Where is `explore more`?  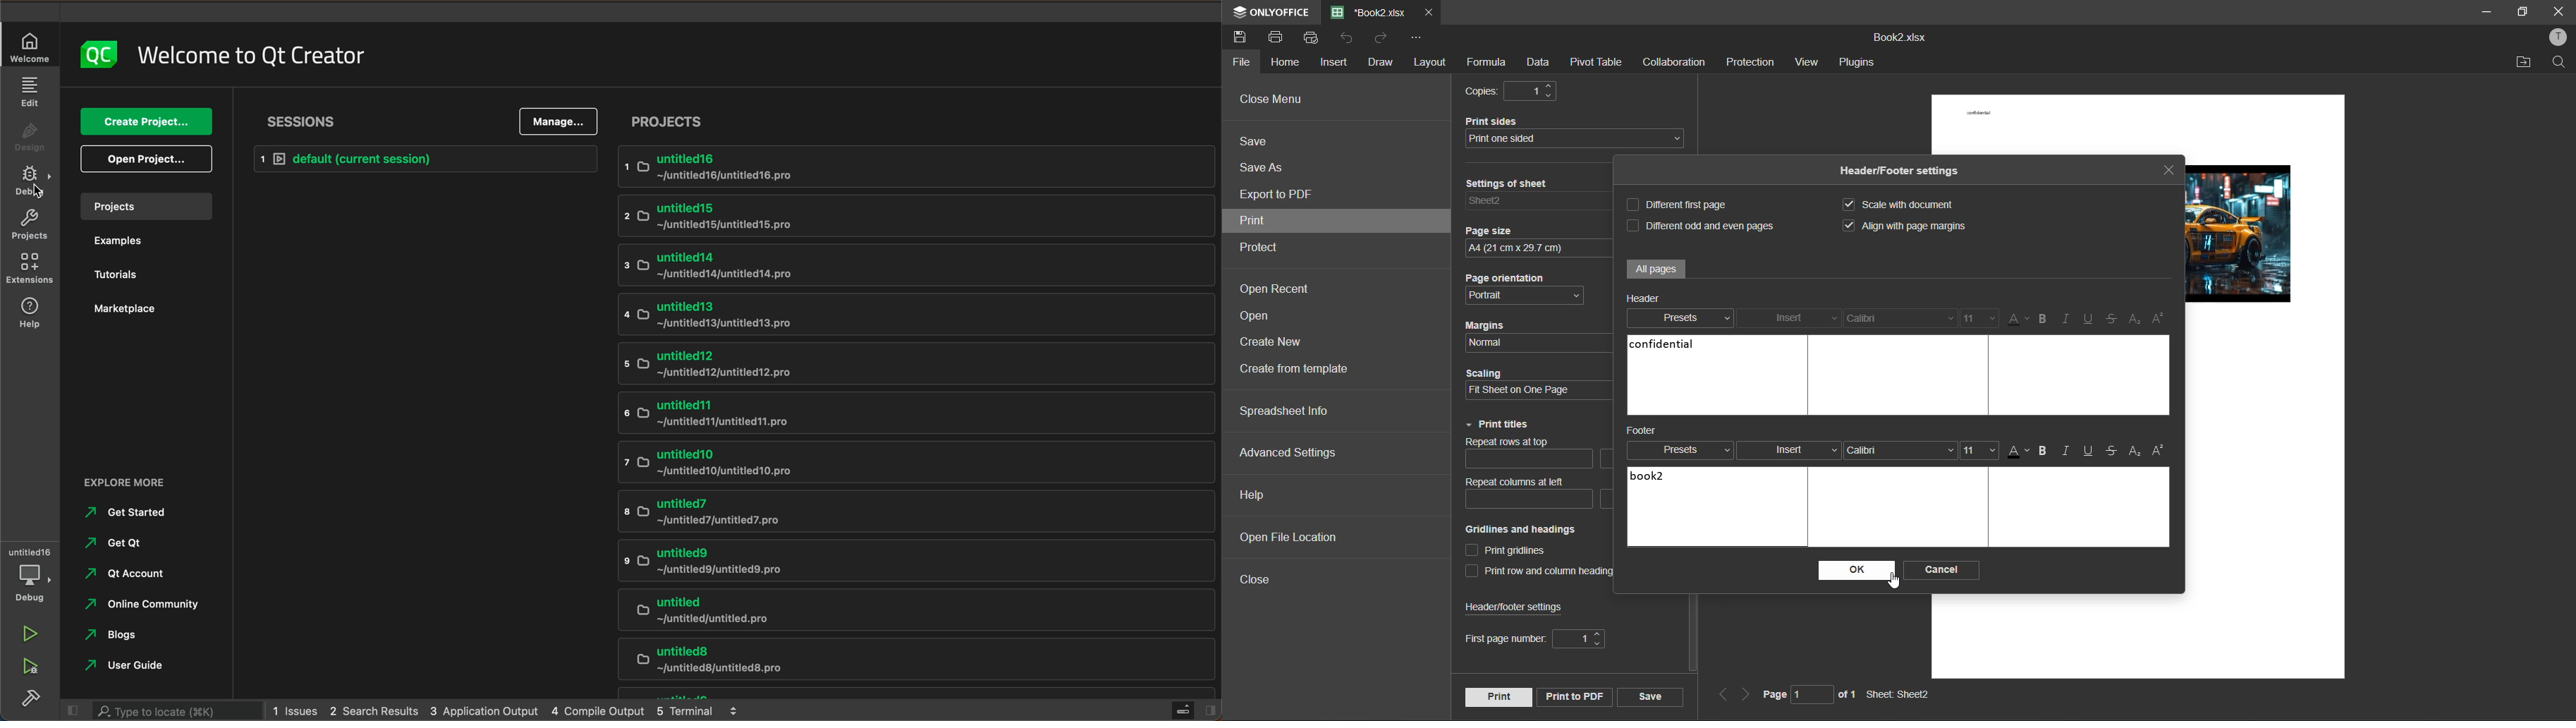 explore more is located at coordinates (130, 481).